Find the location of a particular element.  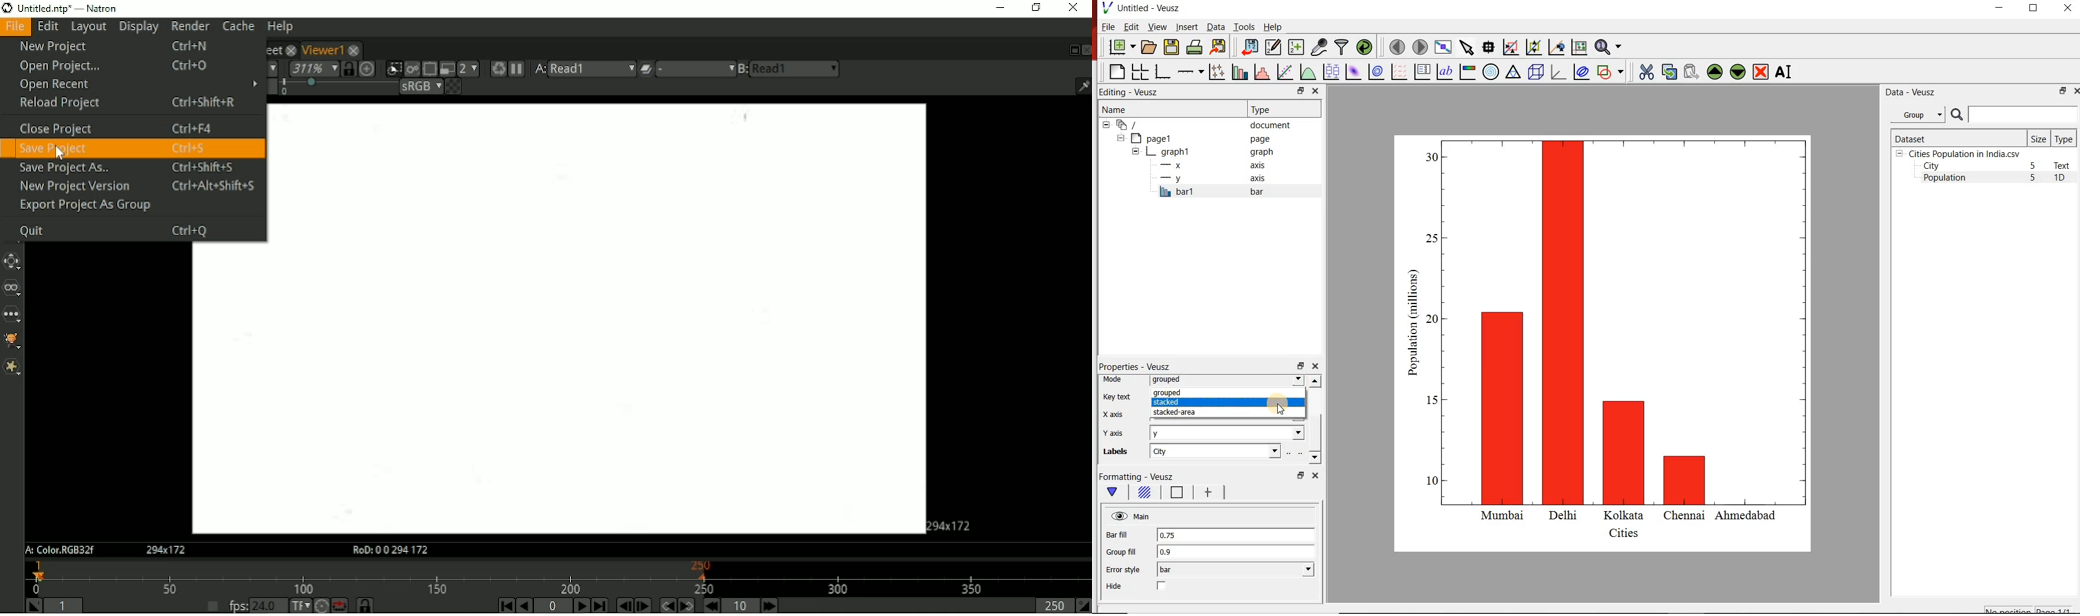

MINIMIZE is located at coordinates (2000, 8).